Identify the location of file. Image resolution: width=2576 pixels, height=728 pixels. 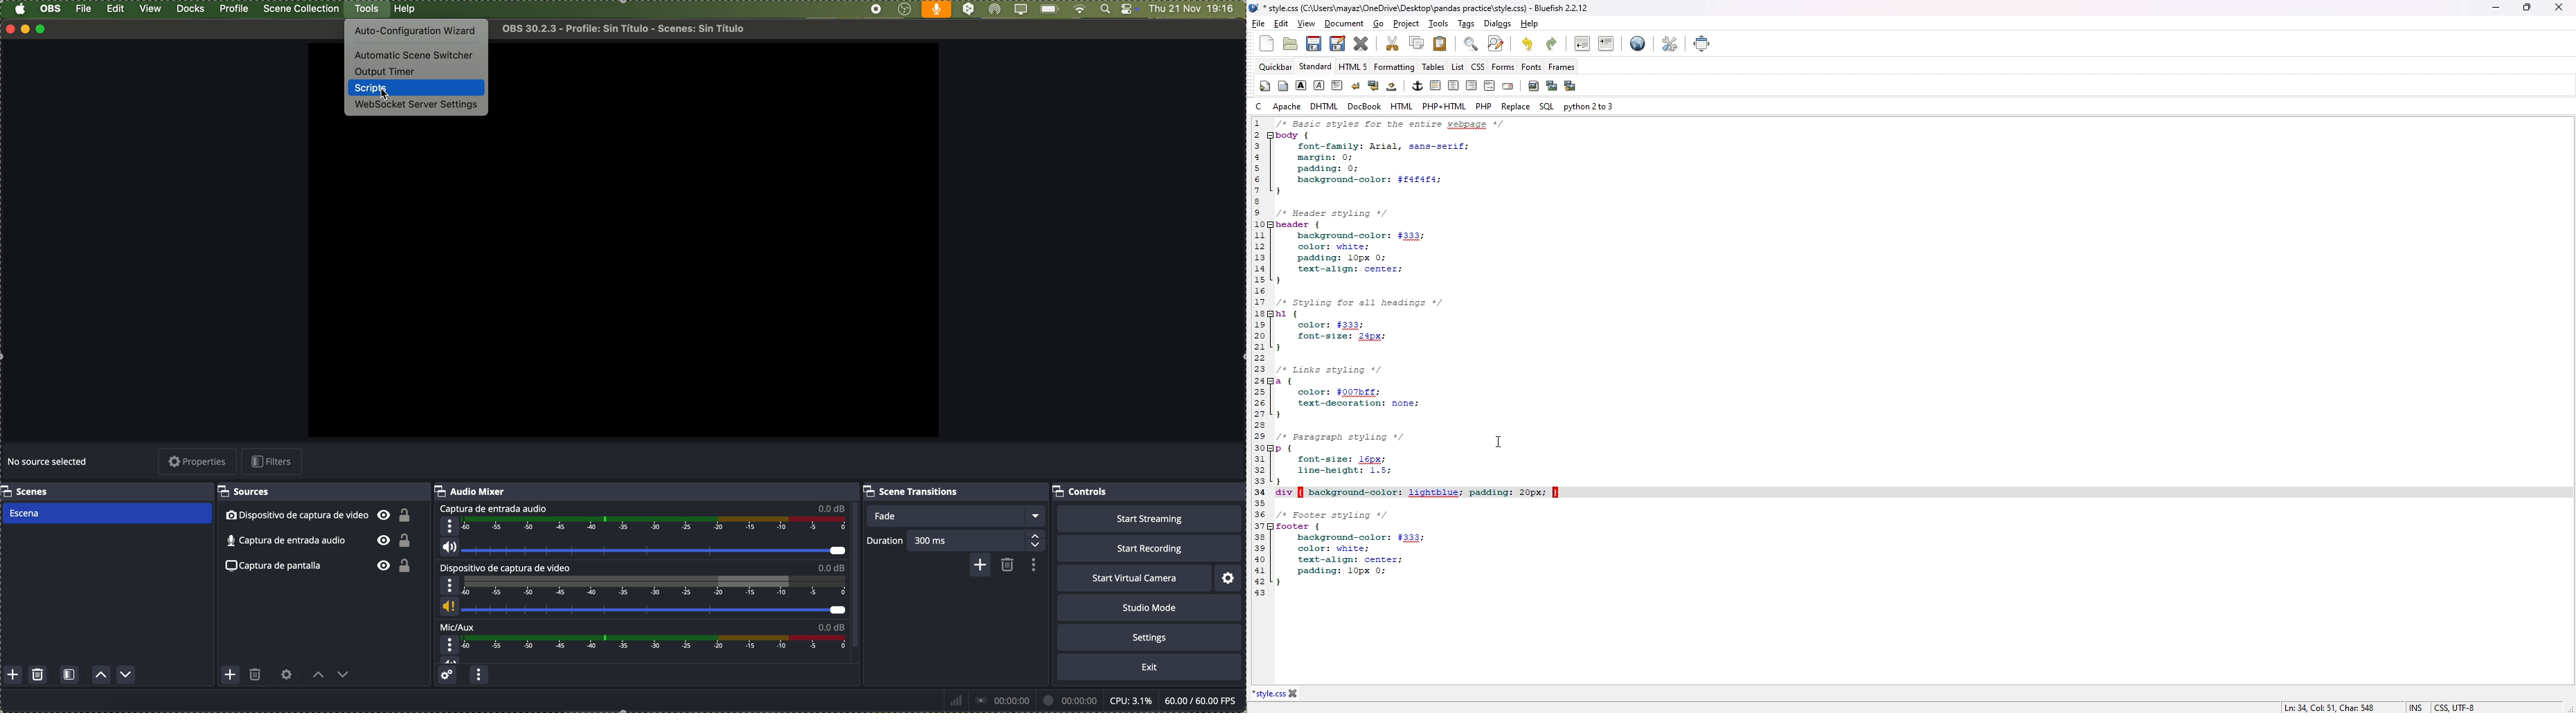
(85, 9).